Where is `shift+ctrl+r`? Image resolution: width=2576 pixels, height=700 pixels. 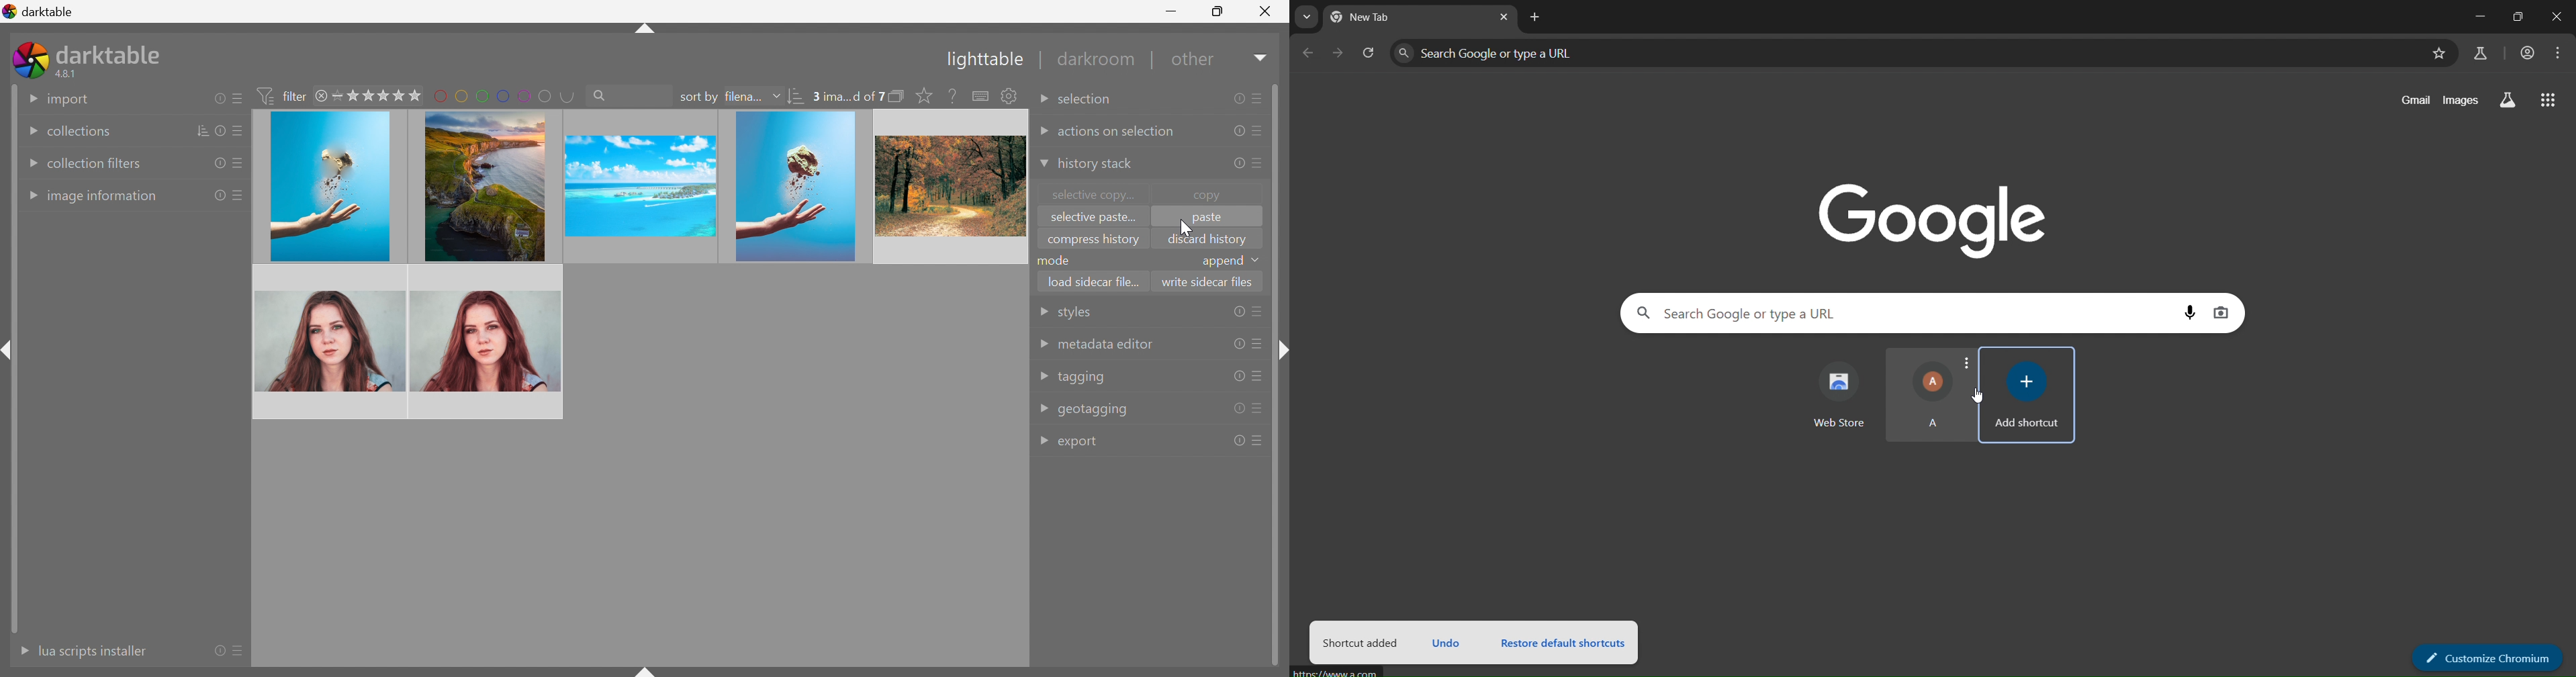 shift+ctrl+r is located at coordinates (1280, 353).